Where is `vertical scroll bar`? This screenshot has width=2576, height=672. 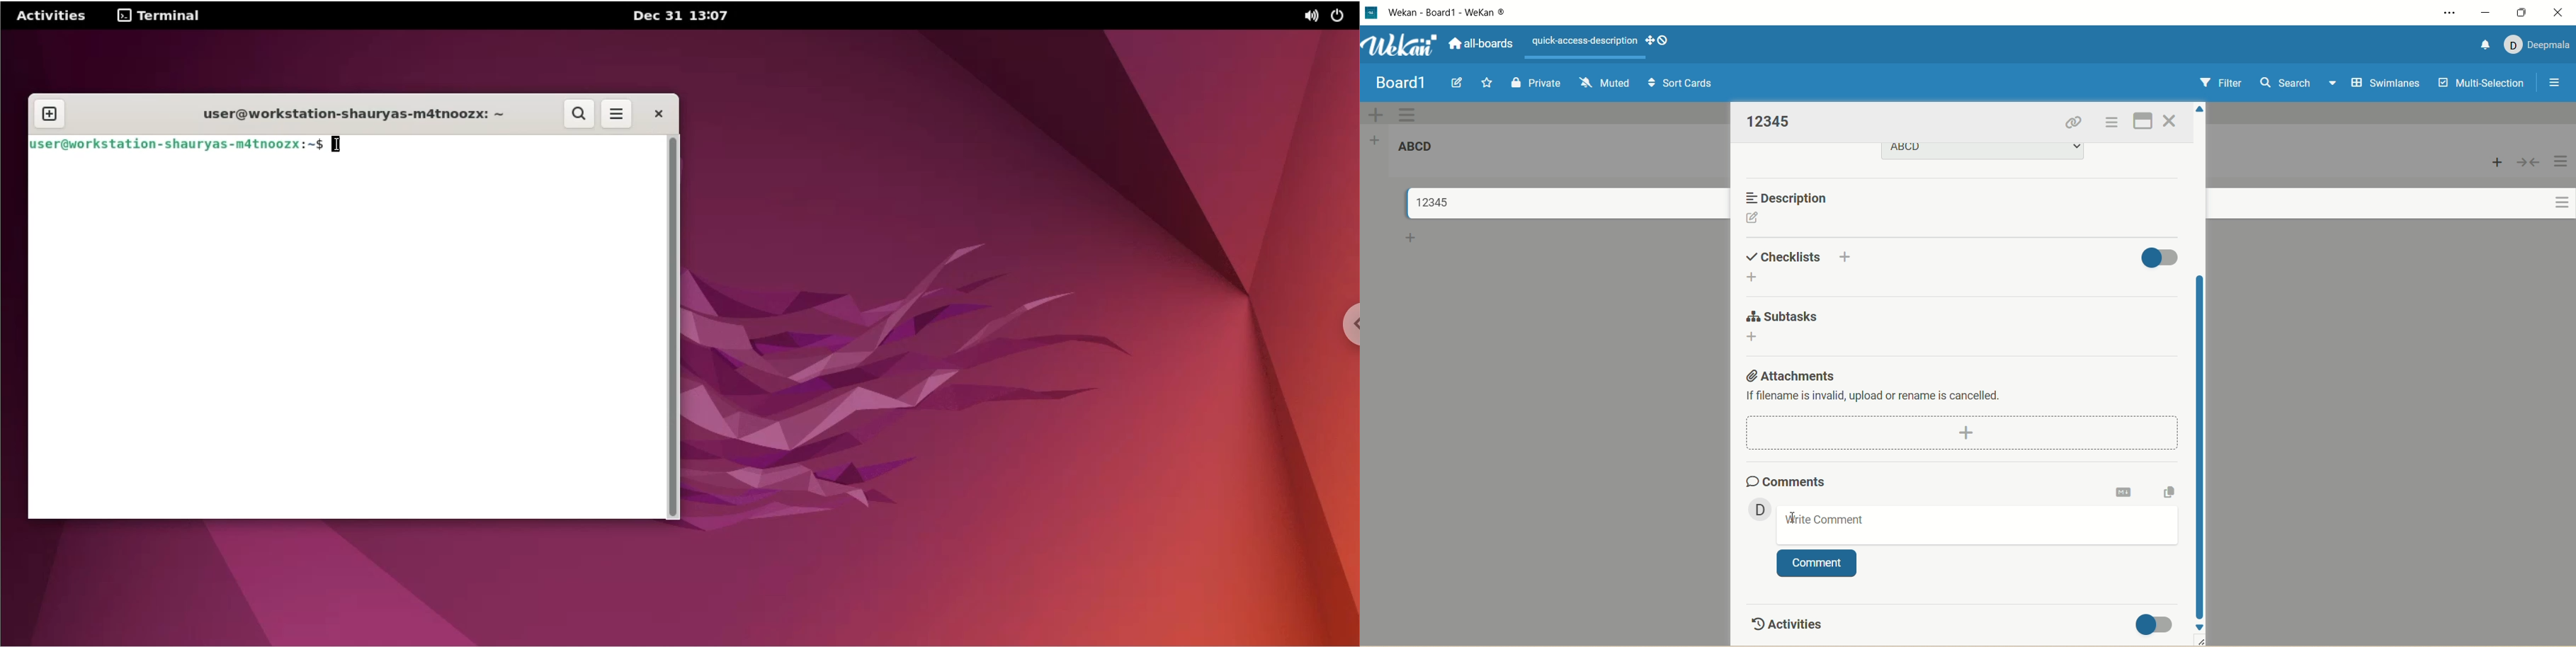
vertical scroll bar is located at coordinates (2202, 445).